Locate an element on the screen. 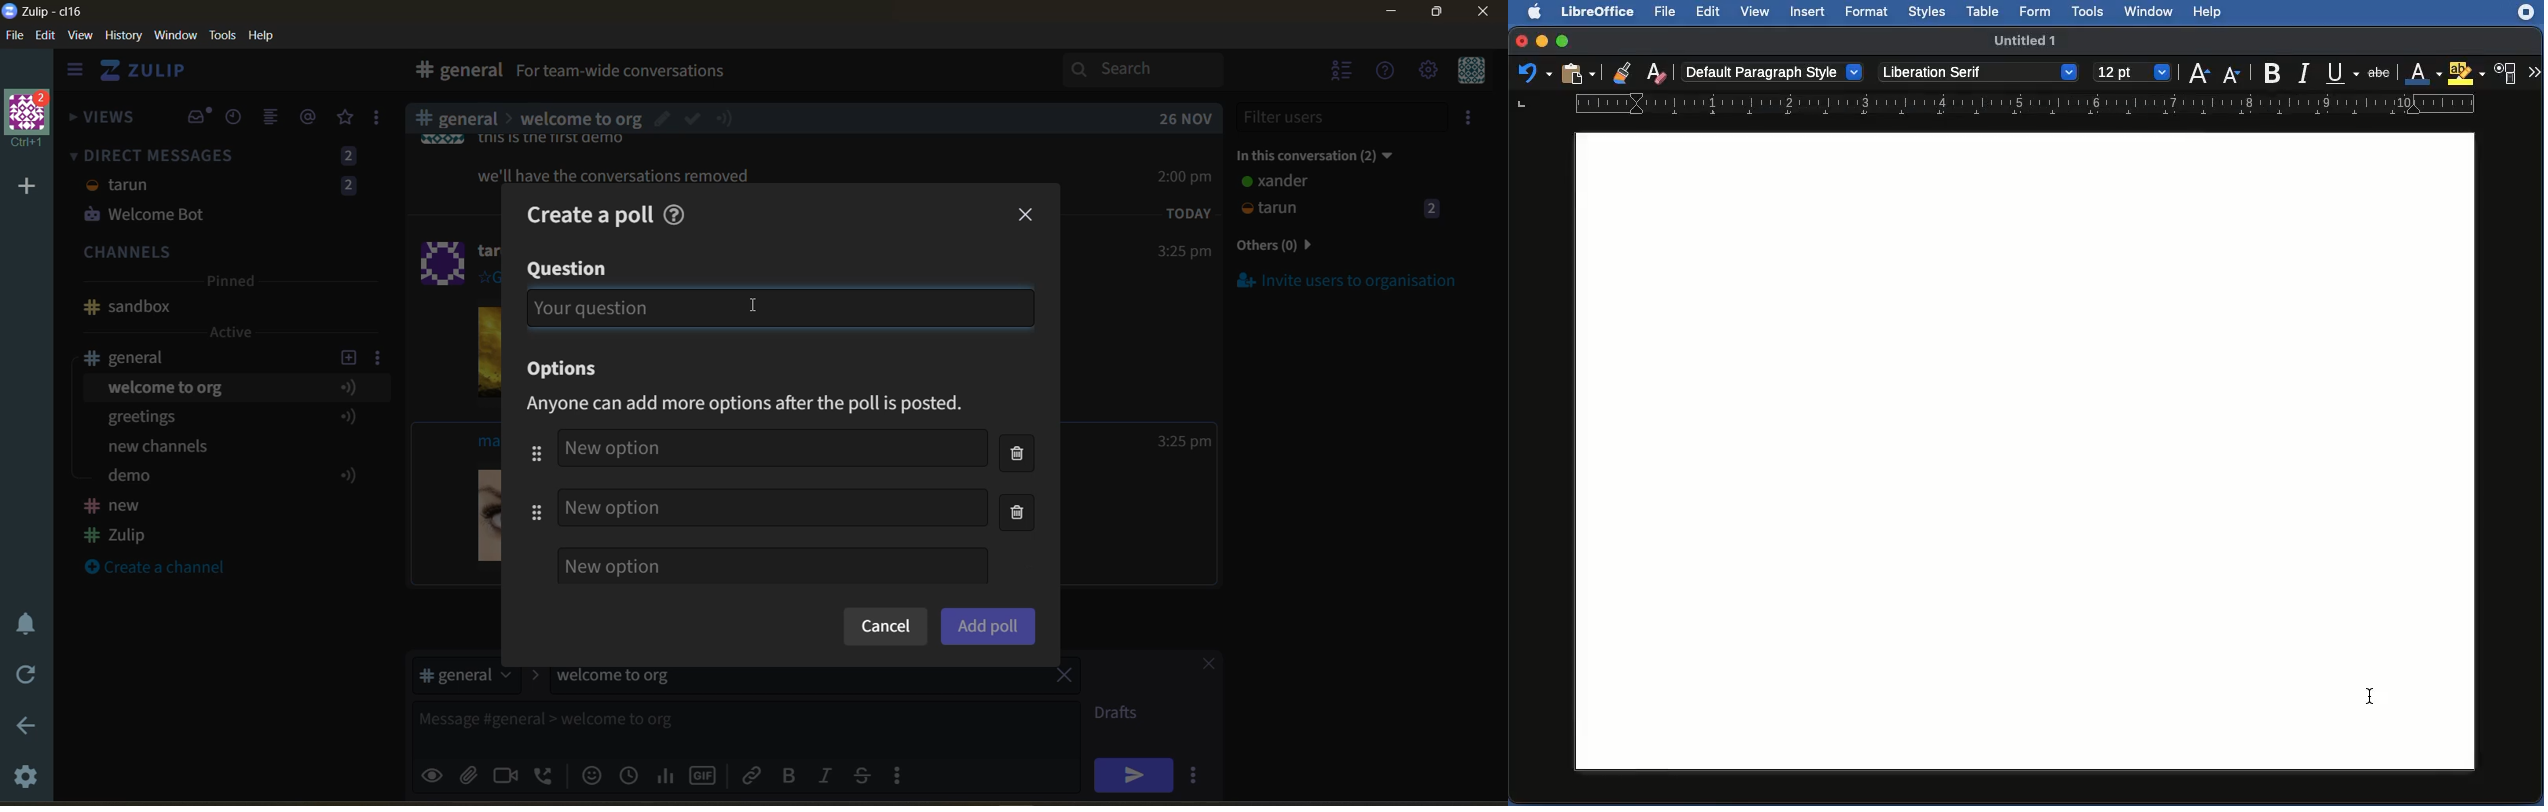 This screenshot has width=2548, height=812. reactions and drafts is located at coordinates (383, 121).